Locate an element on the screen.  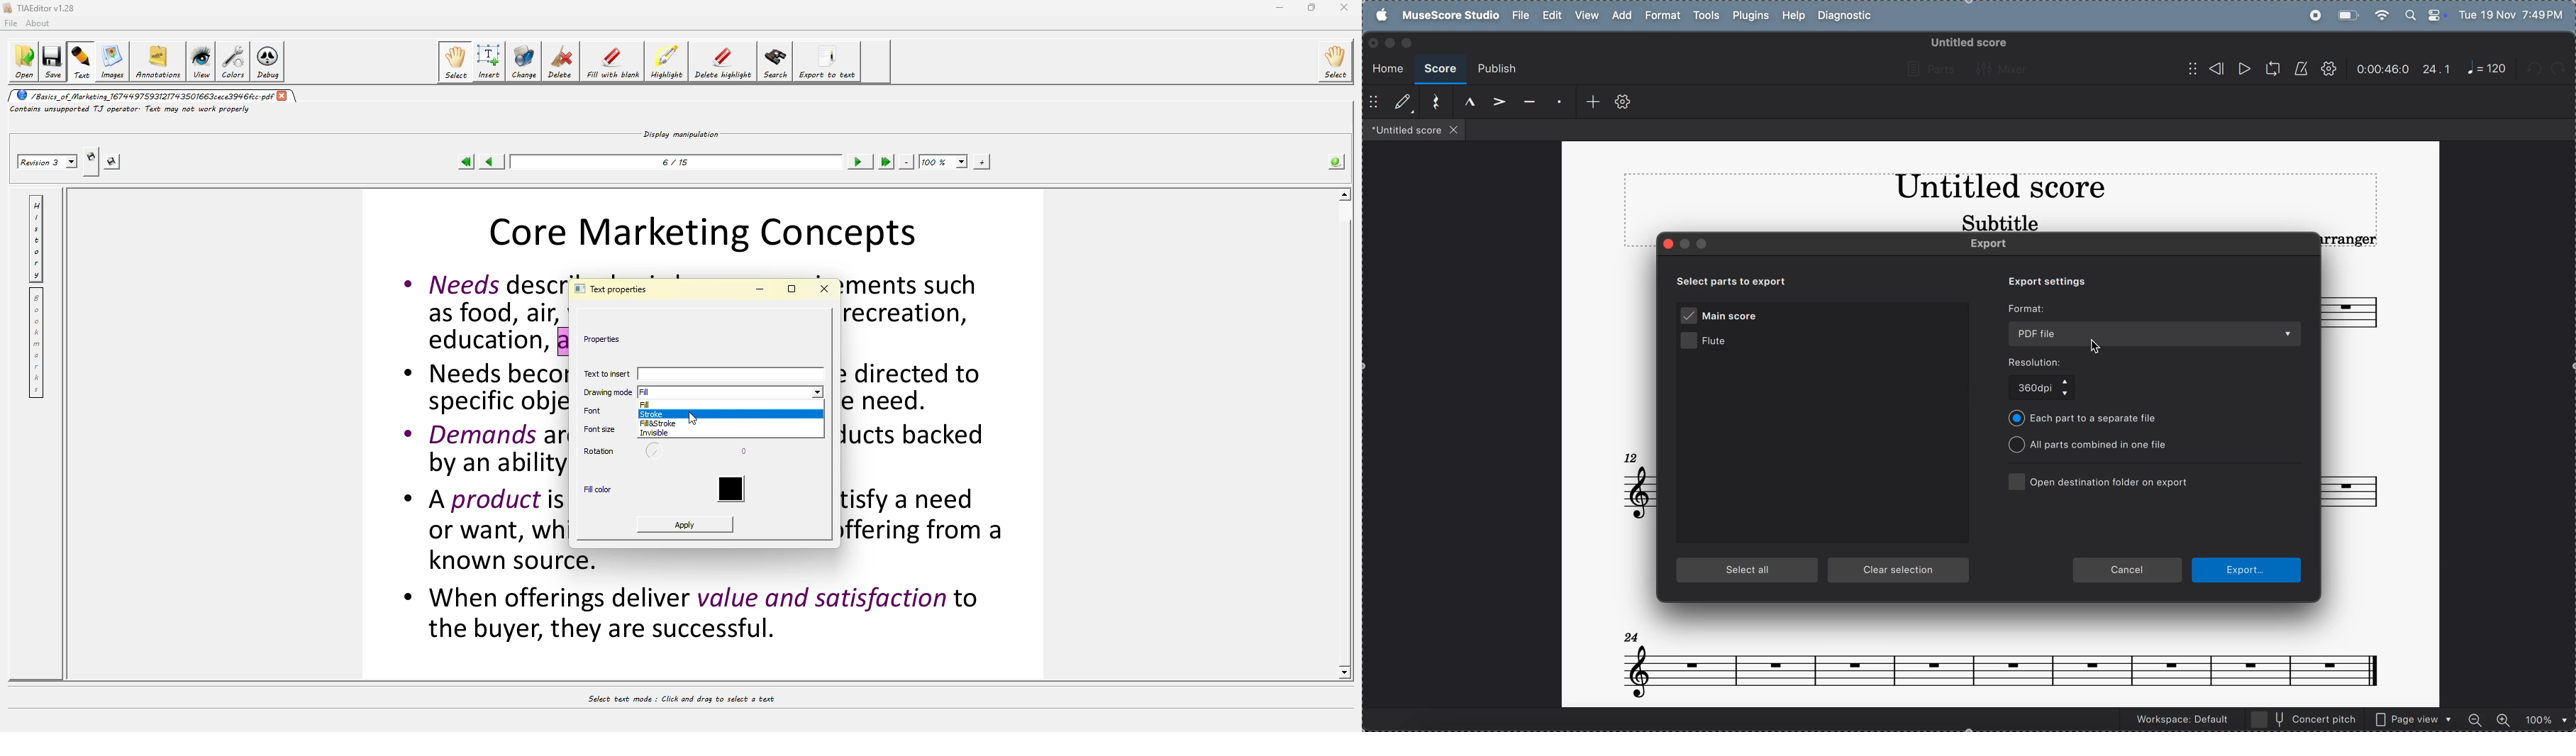
select all is located at coordinates (1748, 571).